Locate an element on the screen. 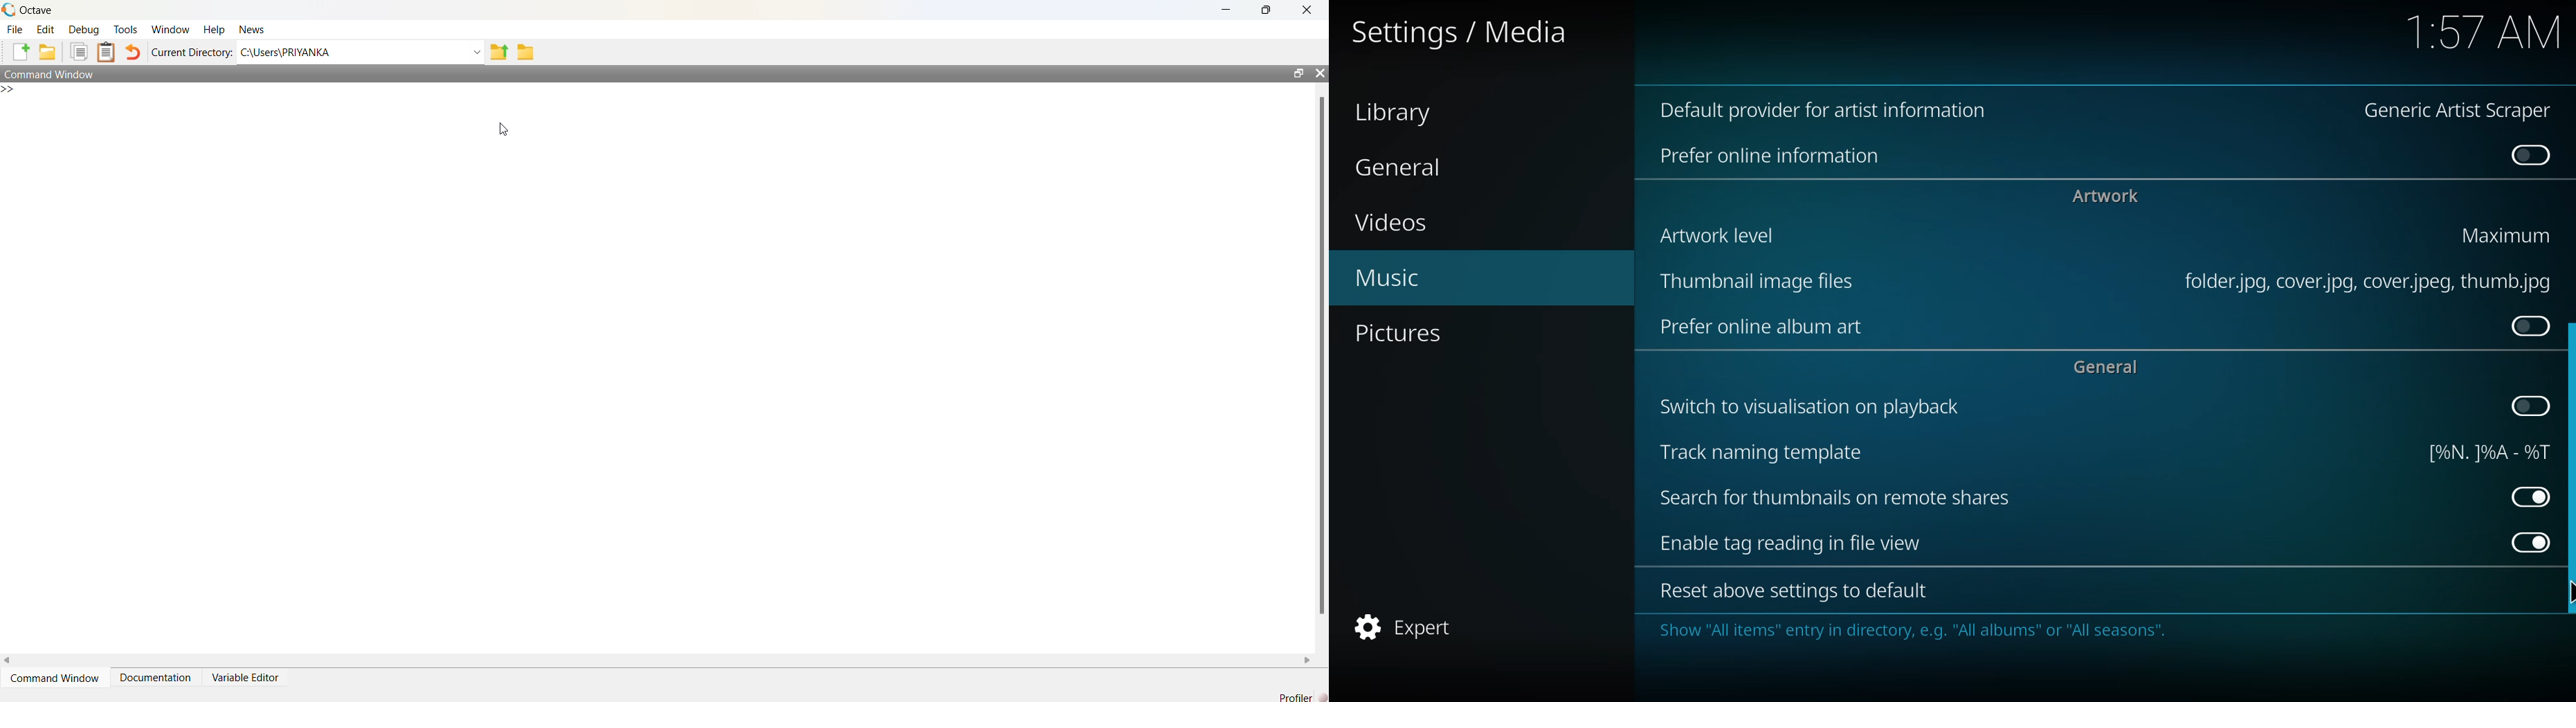  artwork level is located at coordinates (1712, 234).